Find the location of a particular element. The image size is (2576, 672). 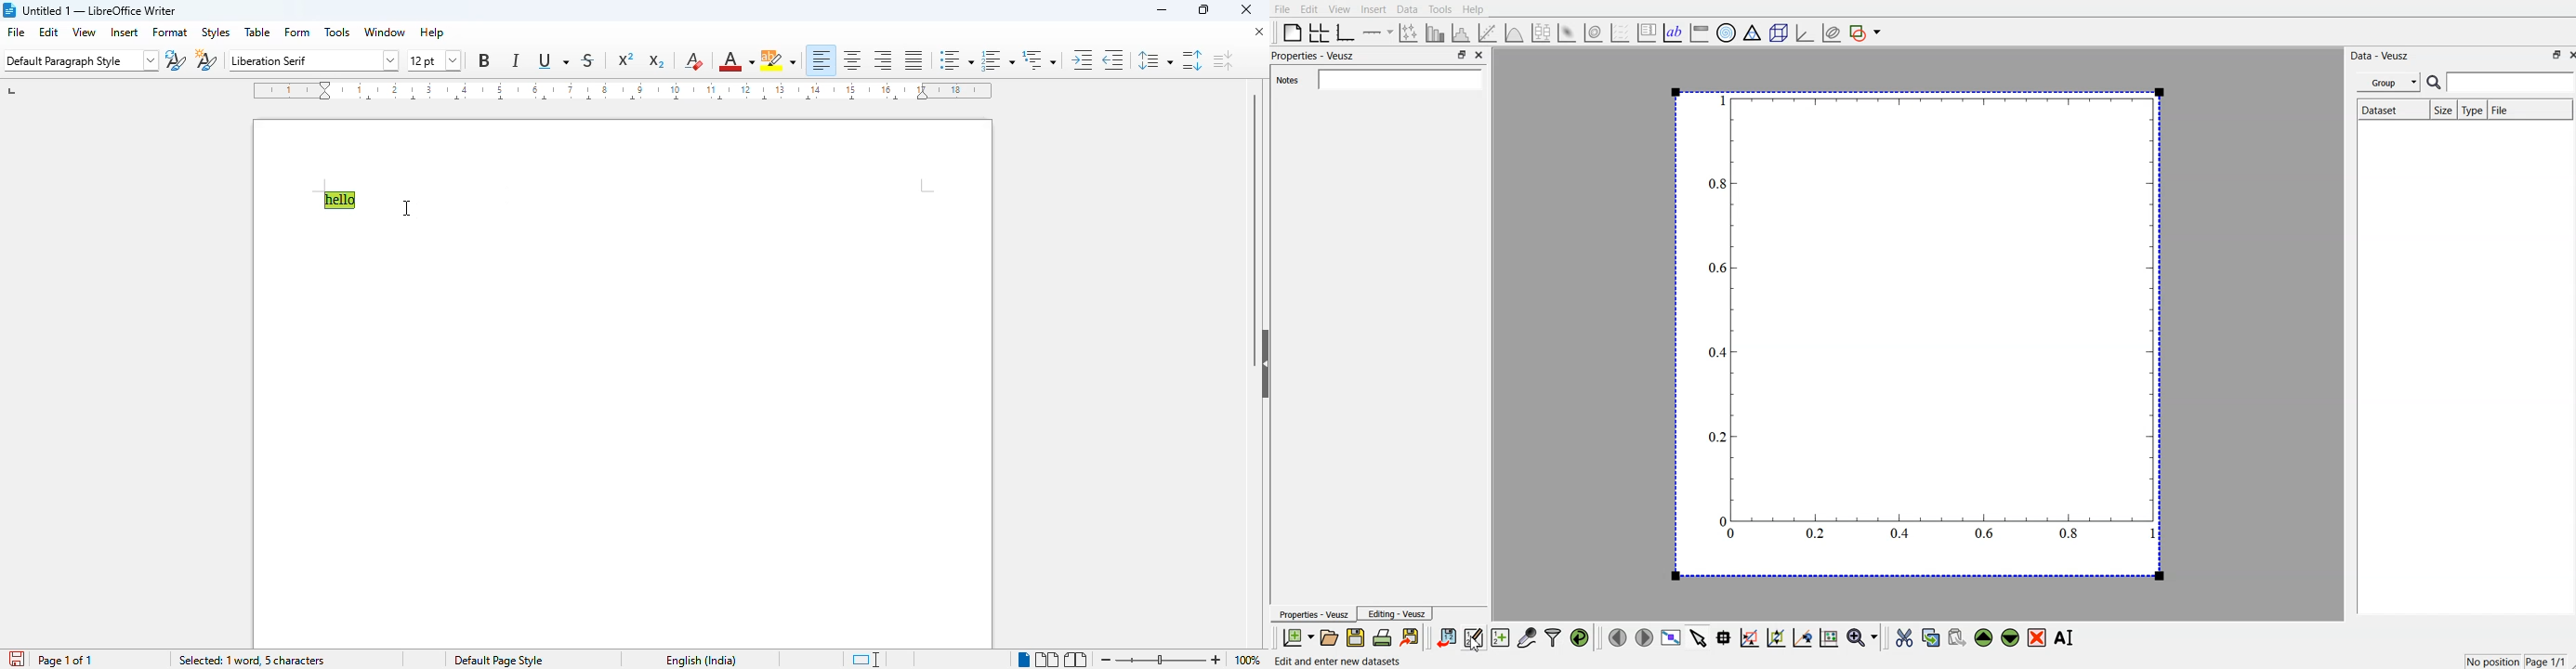

close is located at coordinates (1254, 34).